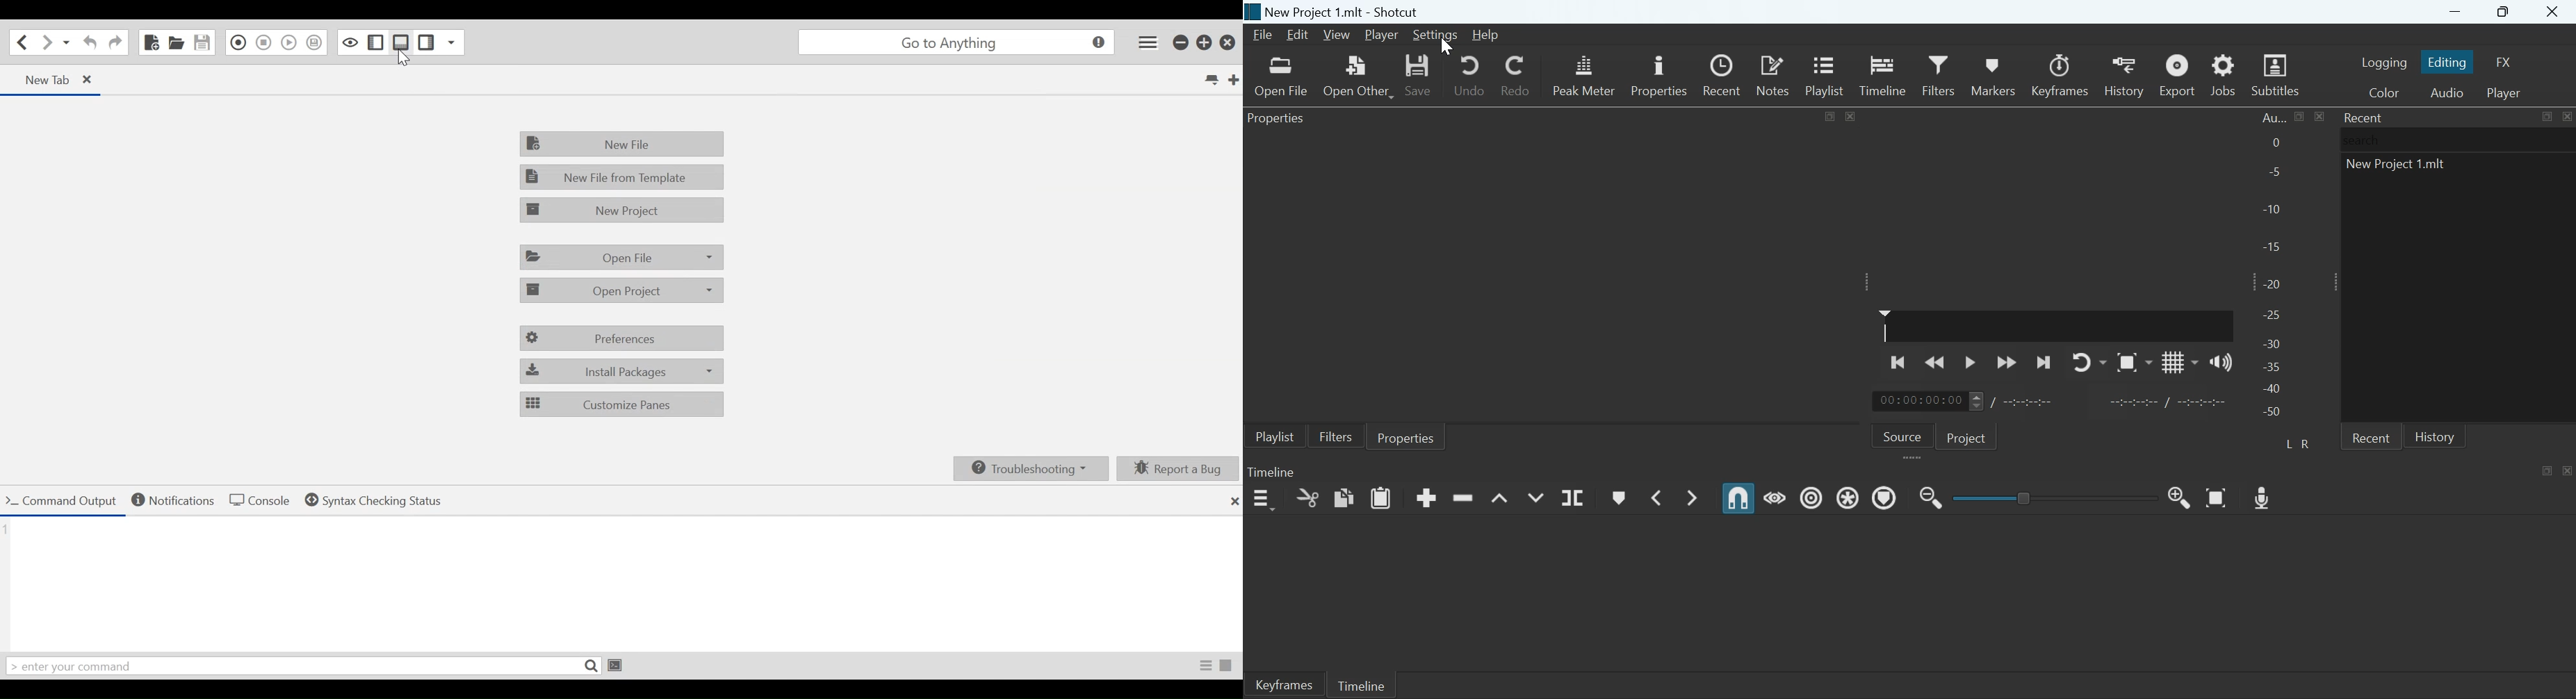 Image resolution: width=2576 pixels, height=700 pixels. I want to click on New Project 1.mlt - Shotcut, so click(1344, 12).